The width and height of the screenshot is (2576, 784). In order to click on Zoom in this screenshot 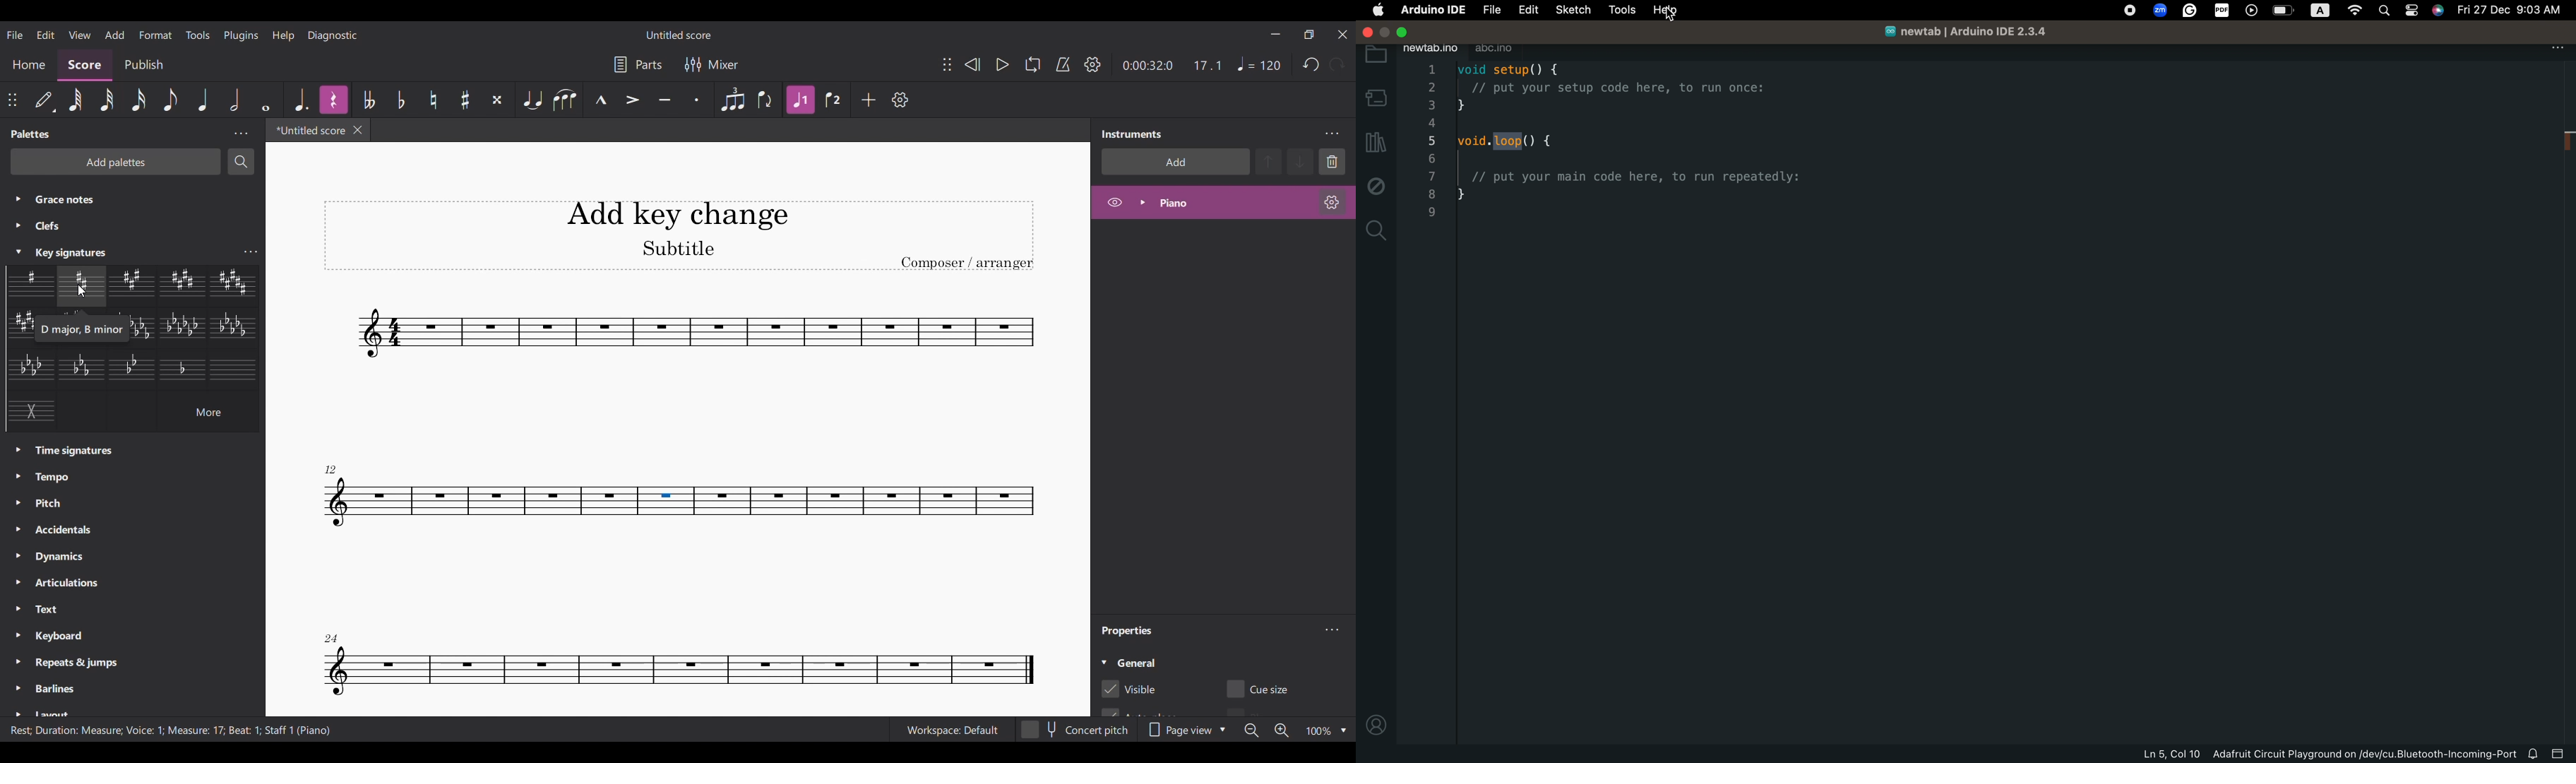, I will do `click(2158, 9)`.